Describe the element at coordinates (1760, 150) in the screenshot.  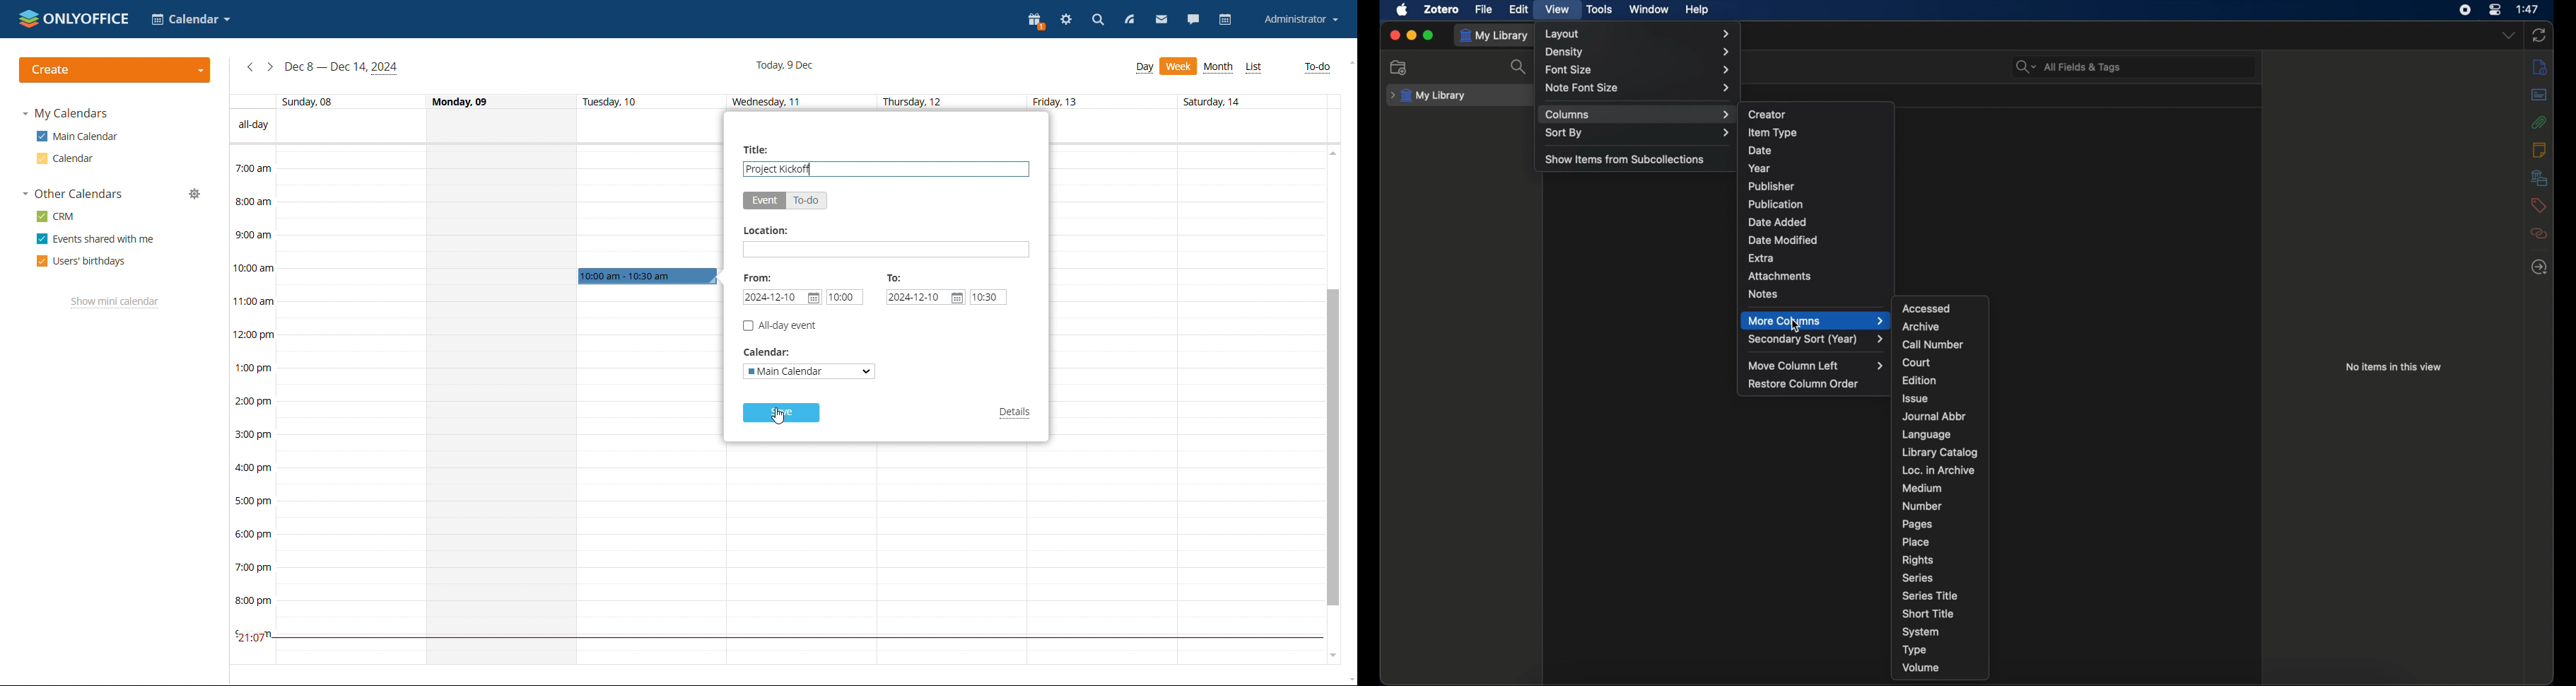
I see `date` at that location.